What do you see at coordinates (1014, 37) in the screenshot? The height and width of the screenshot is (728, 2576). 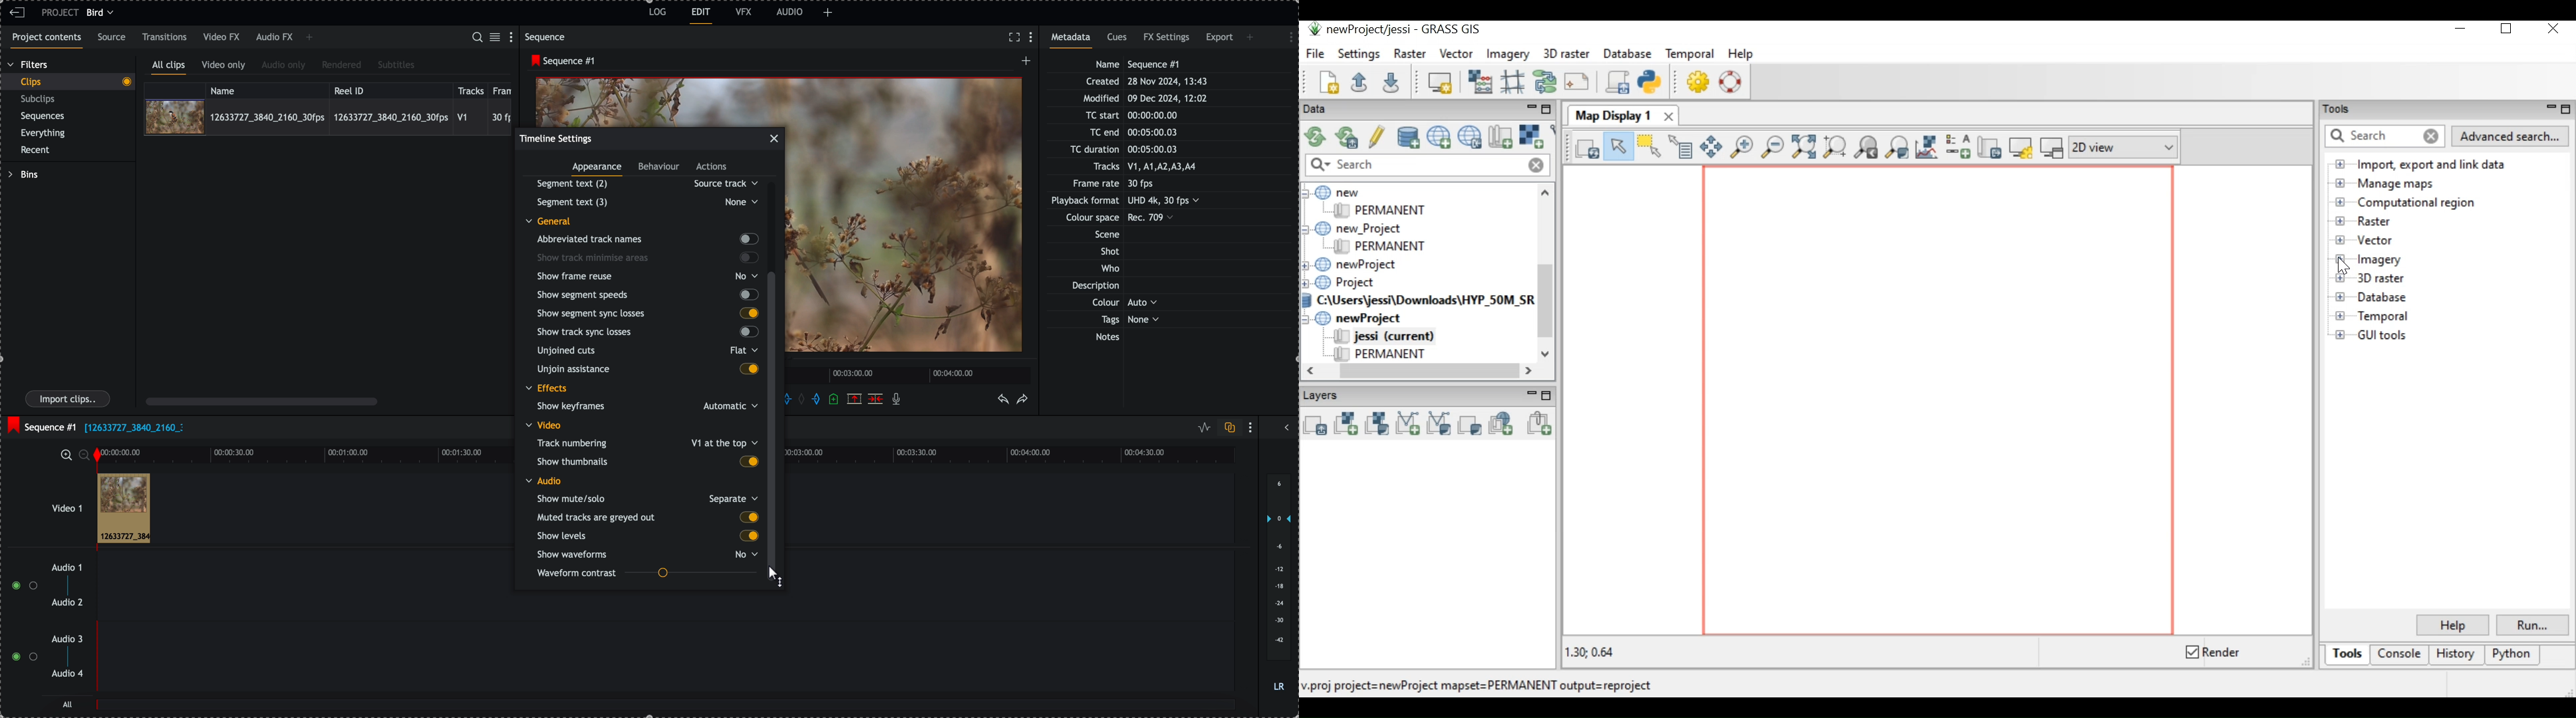 I see `fullscreen` at bounding box center [1014, 37].